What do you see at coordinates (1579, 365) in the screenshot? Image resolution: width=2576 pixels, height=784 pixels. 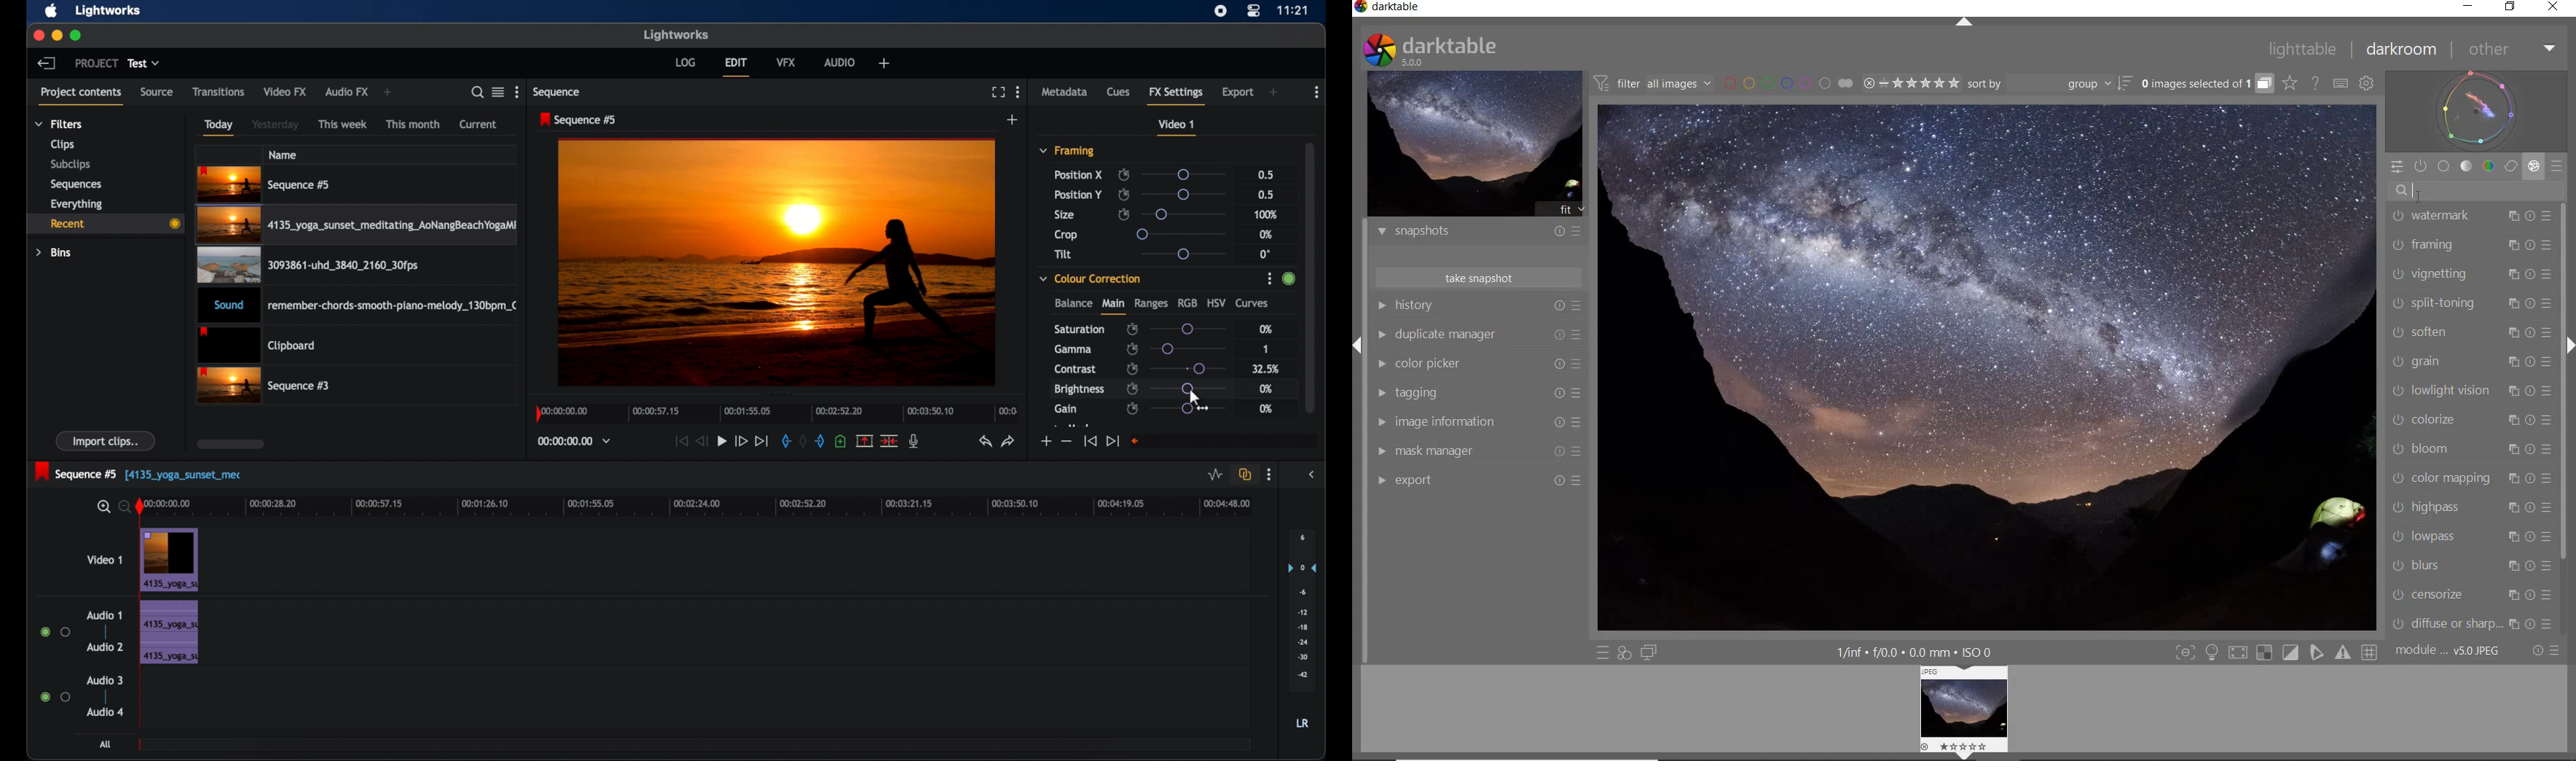 I see `Presets and preferences` at bounding box center [1579, 365].